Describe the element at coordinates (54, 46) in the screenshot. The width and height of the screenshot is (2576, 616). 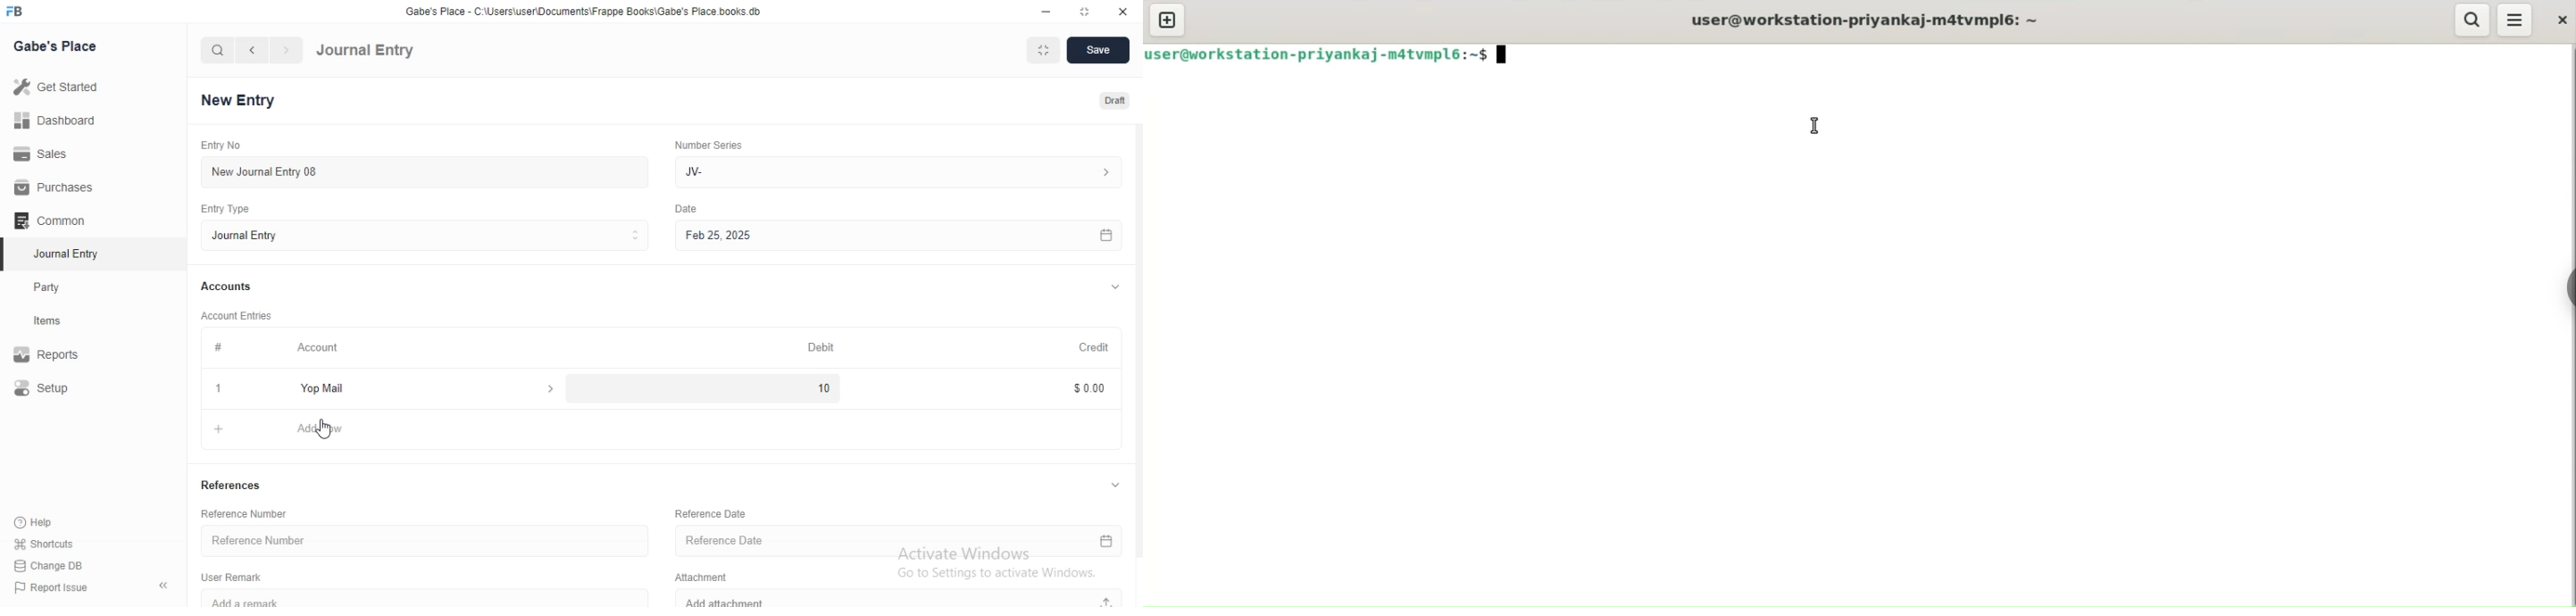
I see `Gabe's Place` at that location.